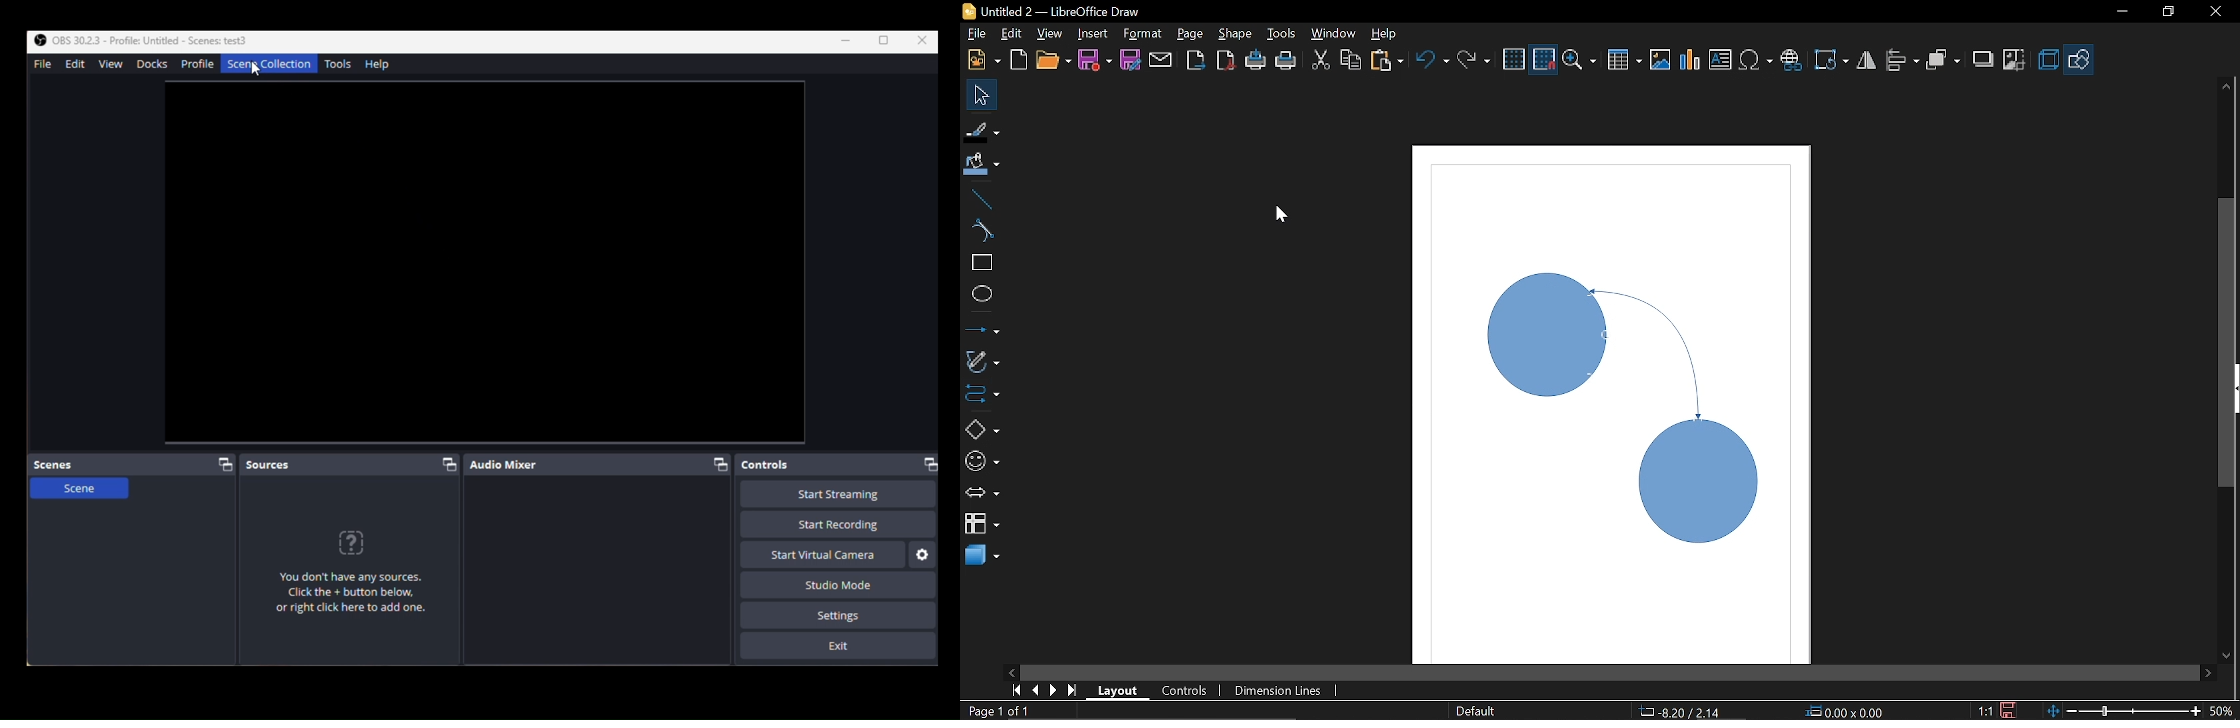 This screenshot has width=2240, height=728. What do you see at coordinates (113, 65) in the screenshot?
I see `View` at bounding box center [113, 65].